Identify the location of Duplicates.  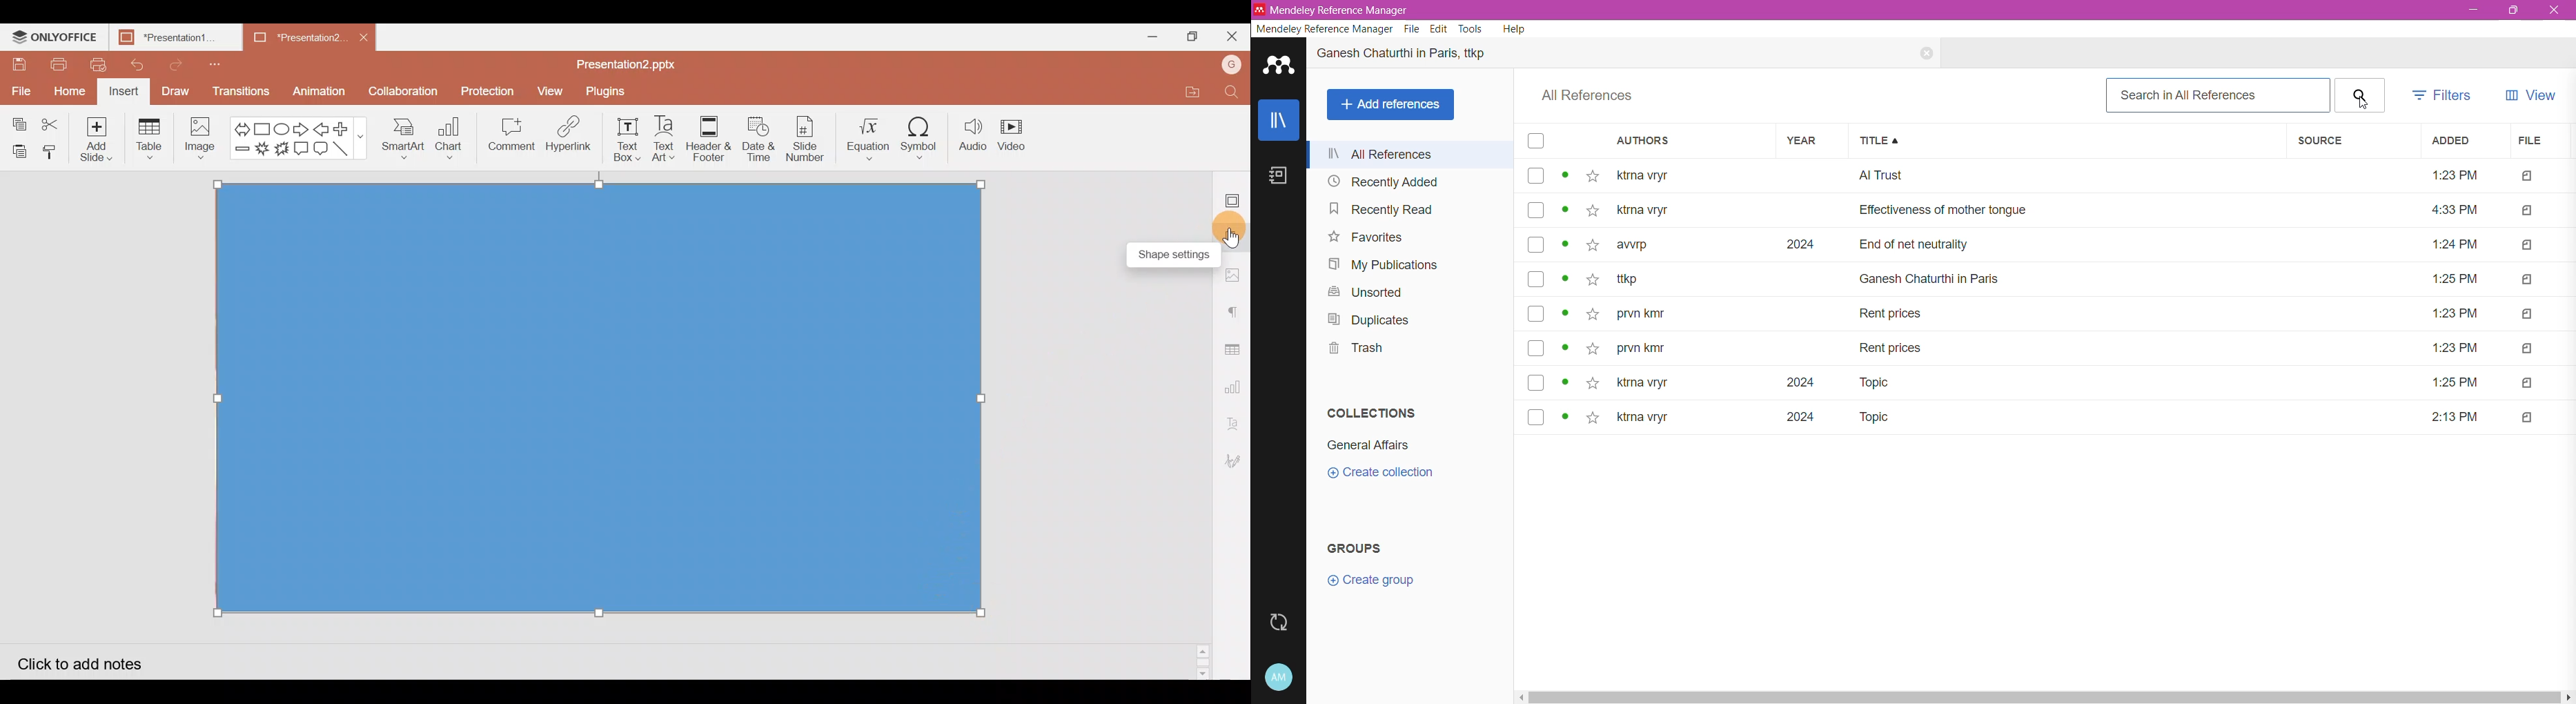
(1367, 320).